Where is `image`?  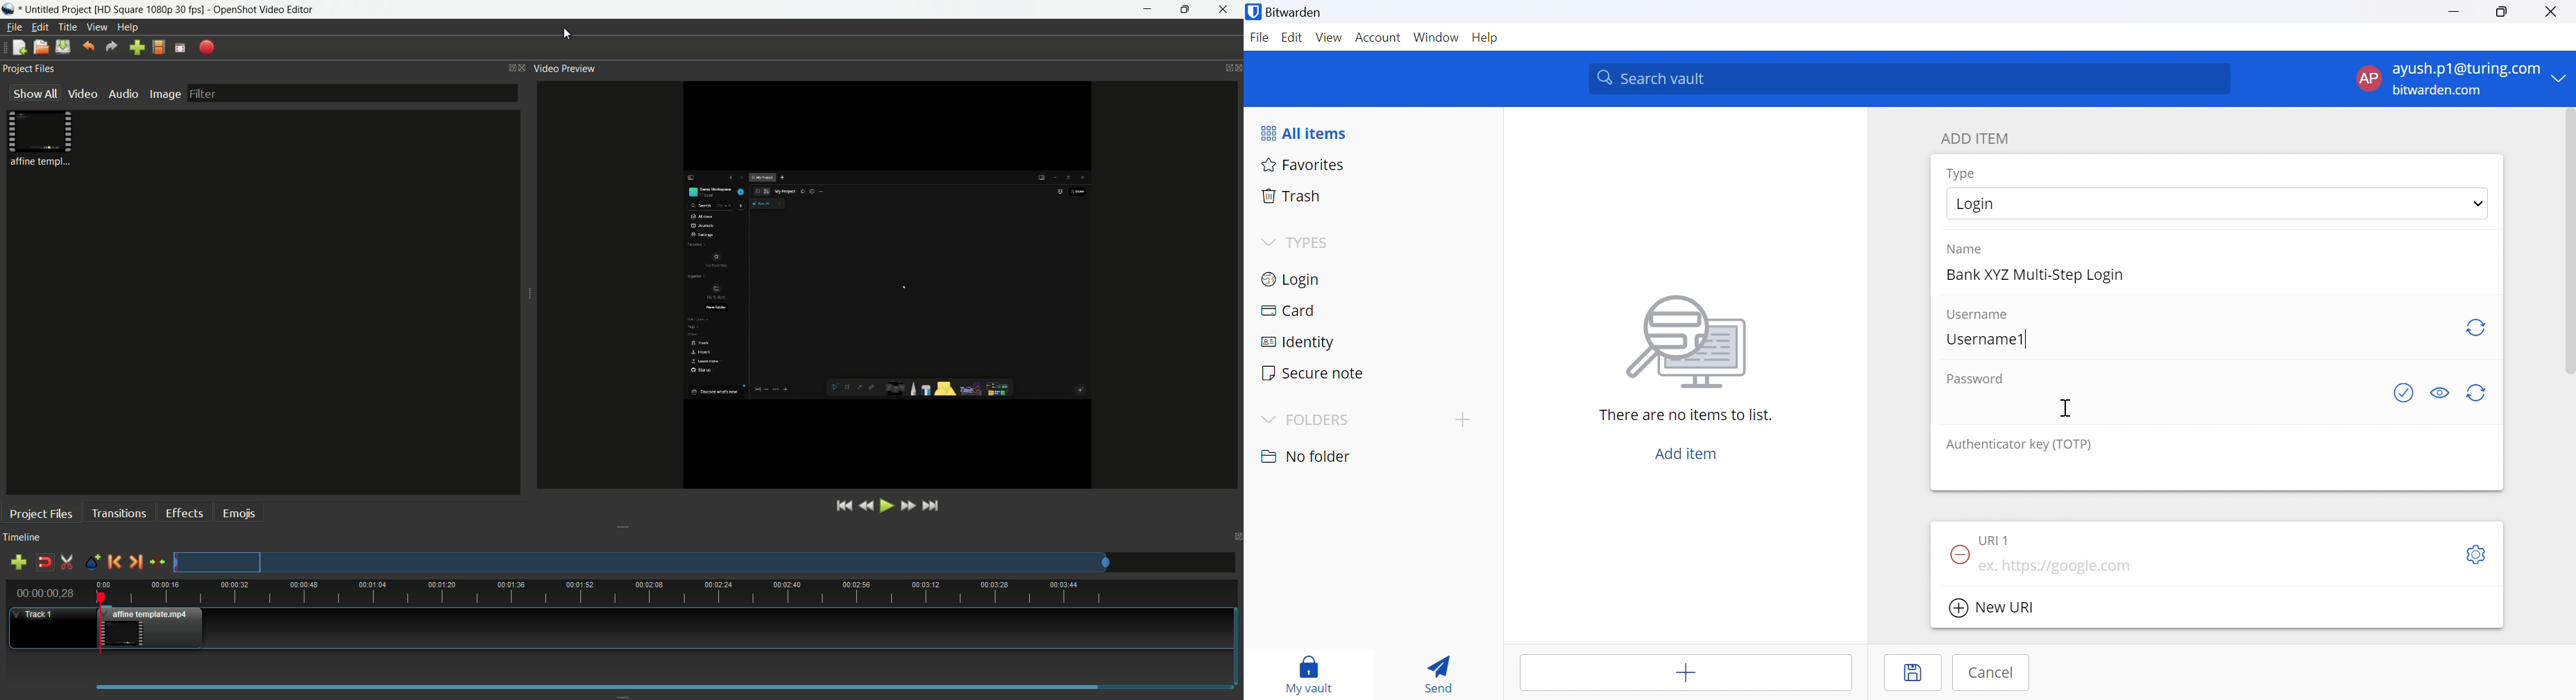 image is located at coordinates (165, 95).